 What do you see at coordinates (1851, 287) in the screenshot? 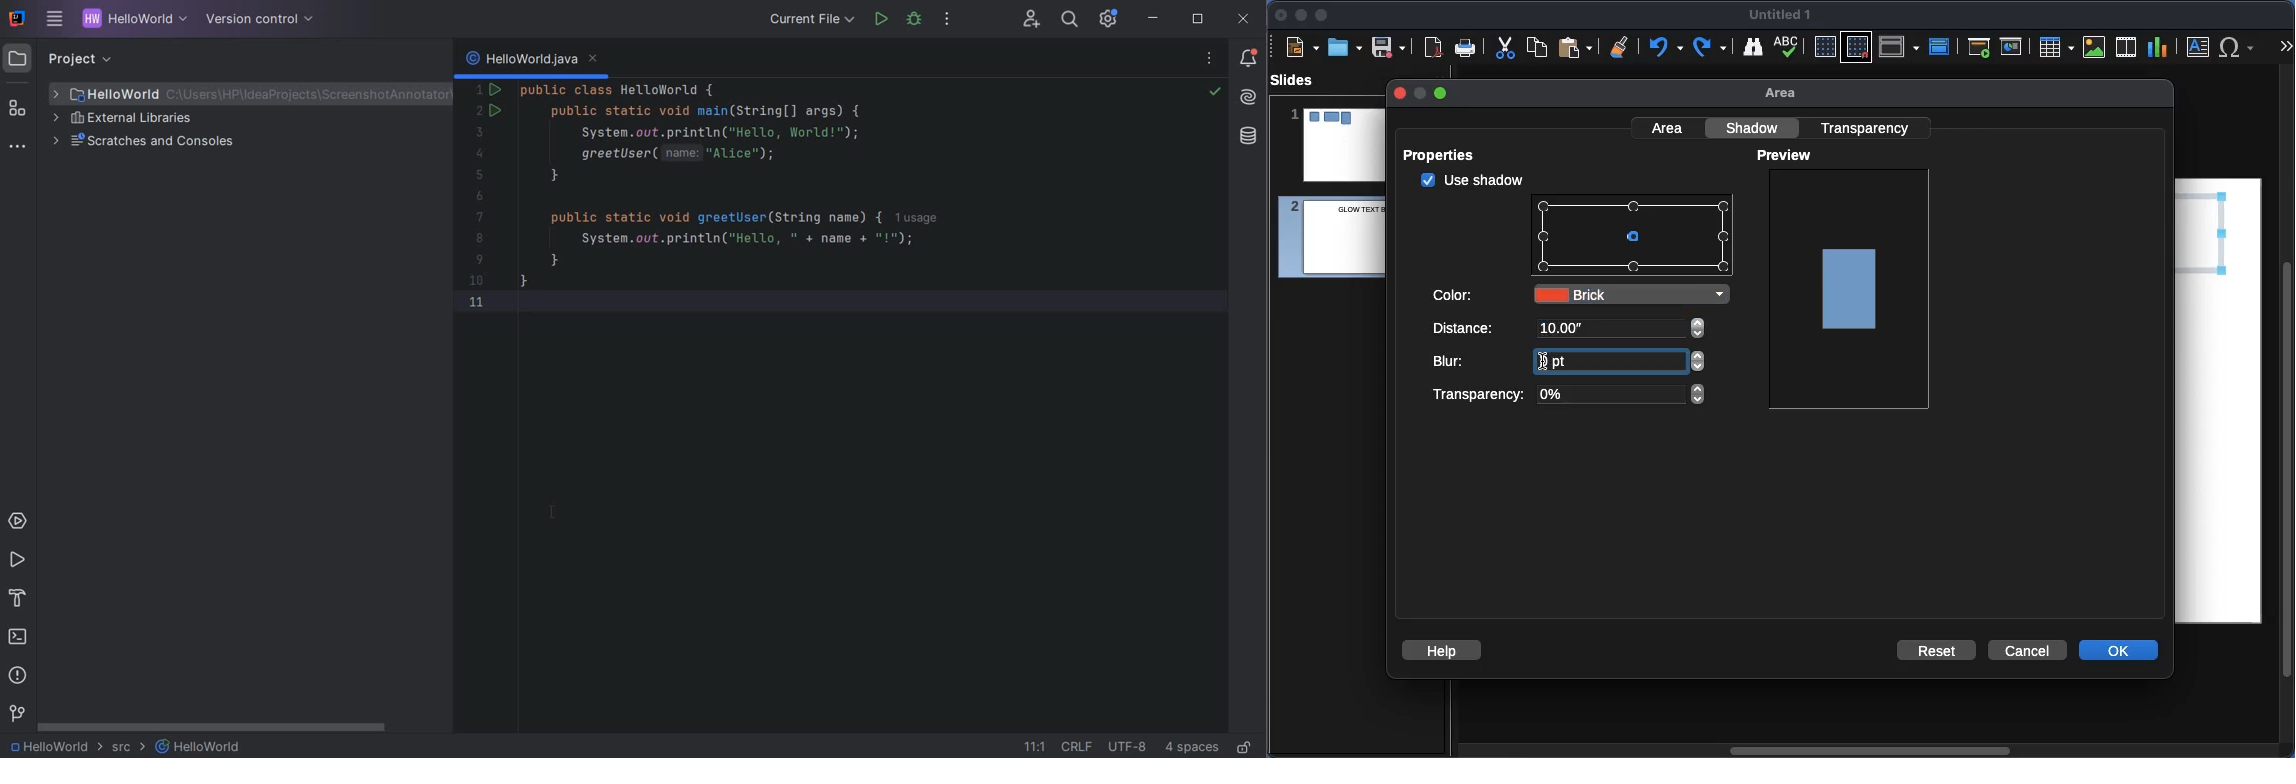
I see `Image` at bounding box center [1851, 287].